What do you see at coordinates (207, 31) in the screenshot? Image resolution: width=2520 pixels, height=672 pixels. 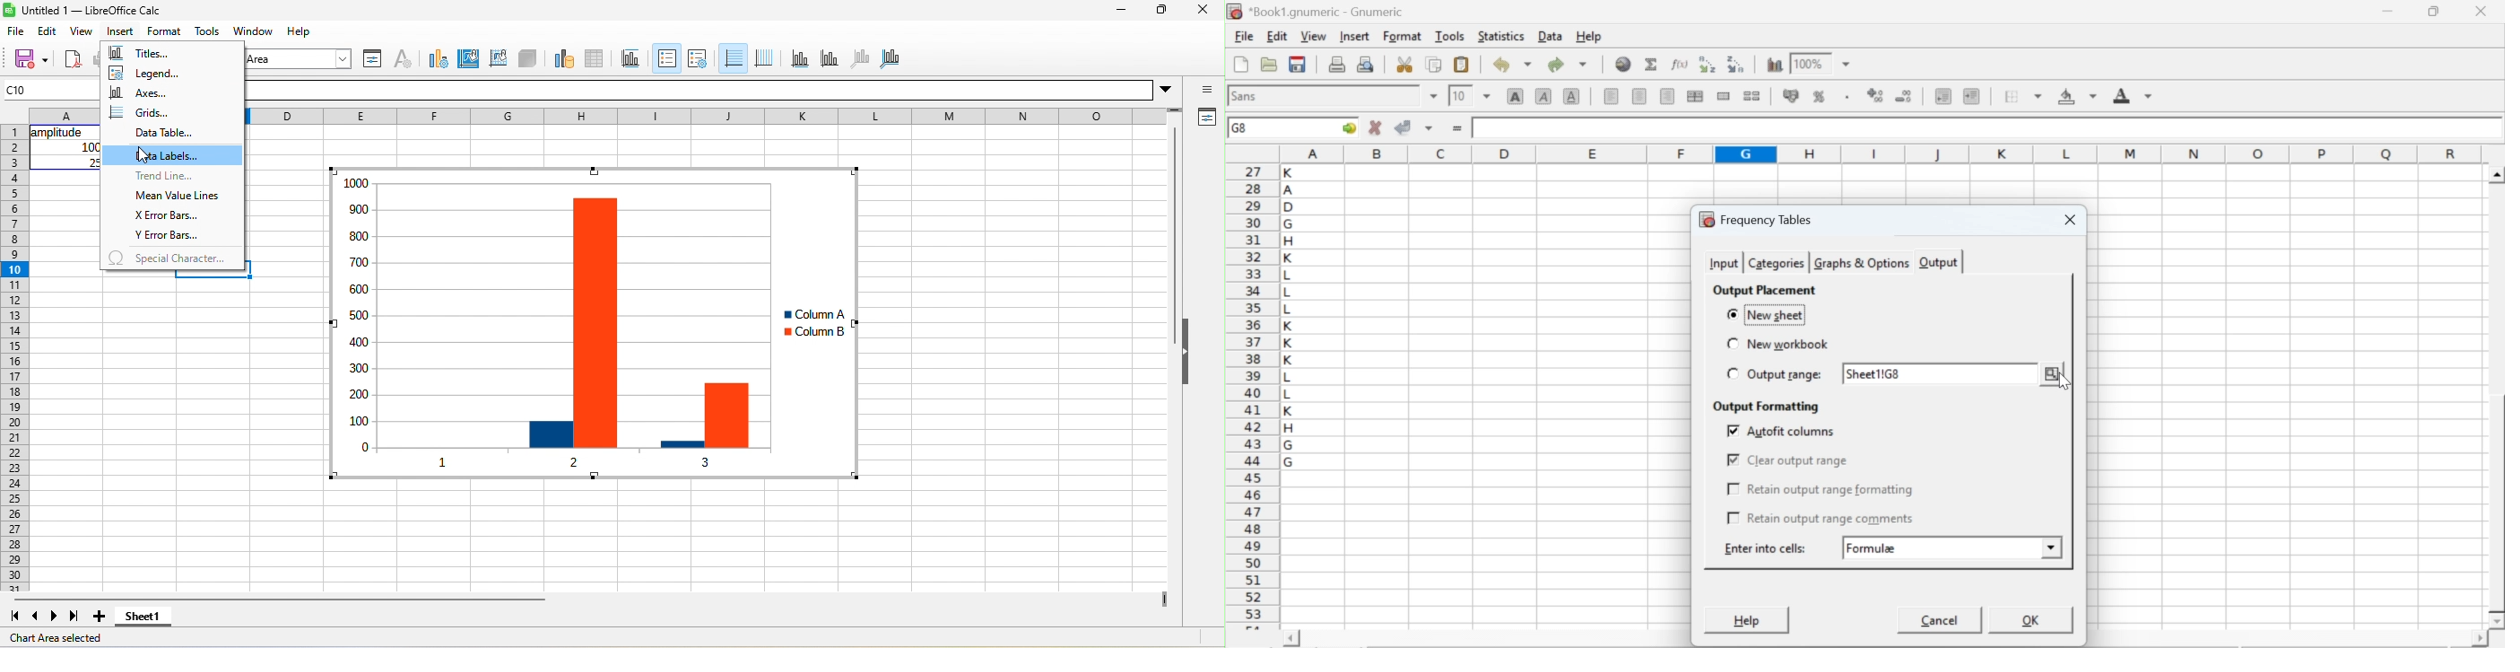 I see `tools` at bounding box center [207, 31].